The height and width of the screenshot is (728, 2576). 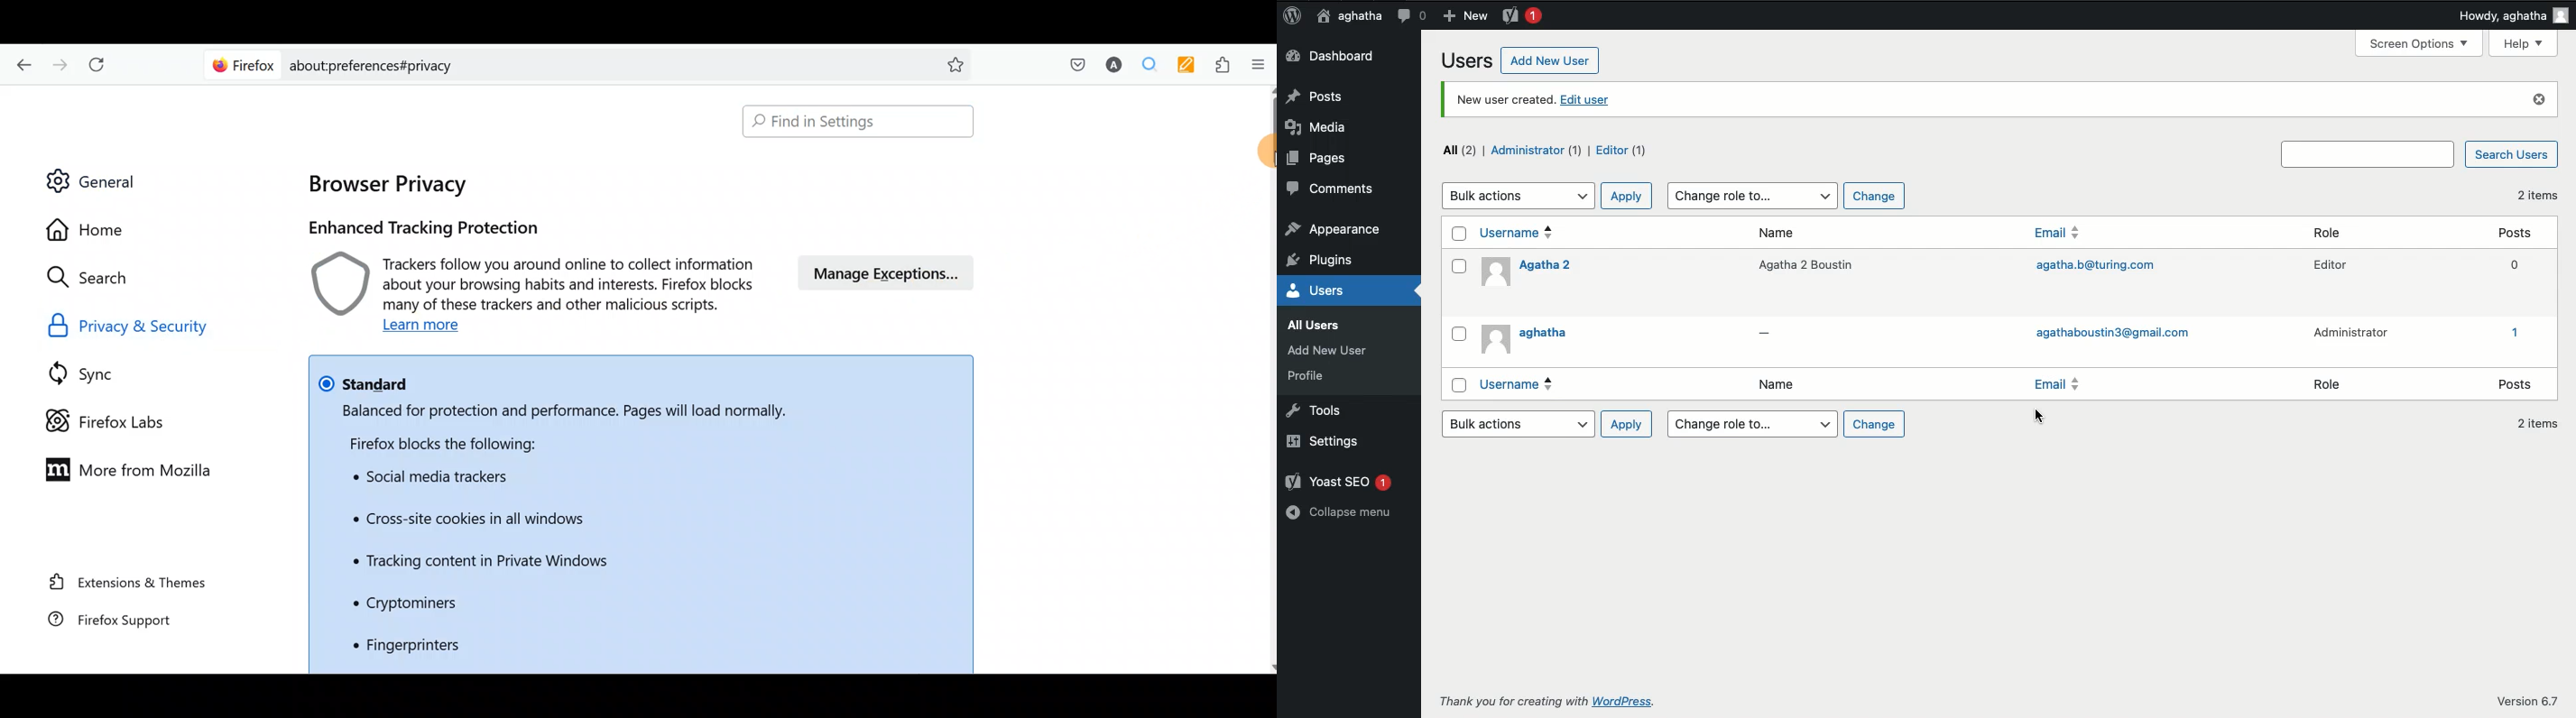 What do you see at coordinates (1219, 65) in the screenshot?
I see `Extensions` at bounding box center [1219, 65].